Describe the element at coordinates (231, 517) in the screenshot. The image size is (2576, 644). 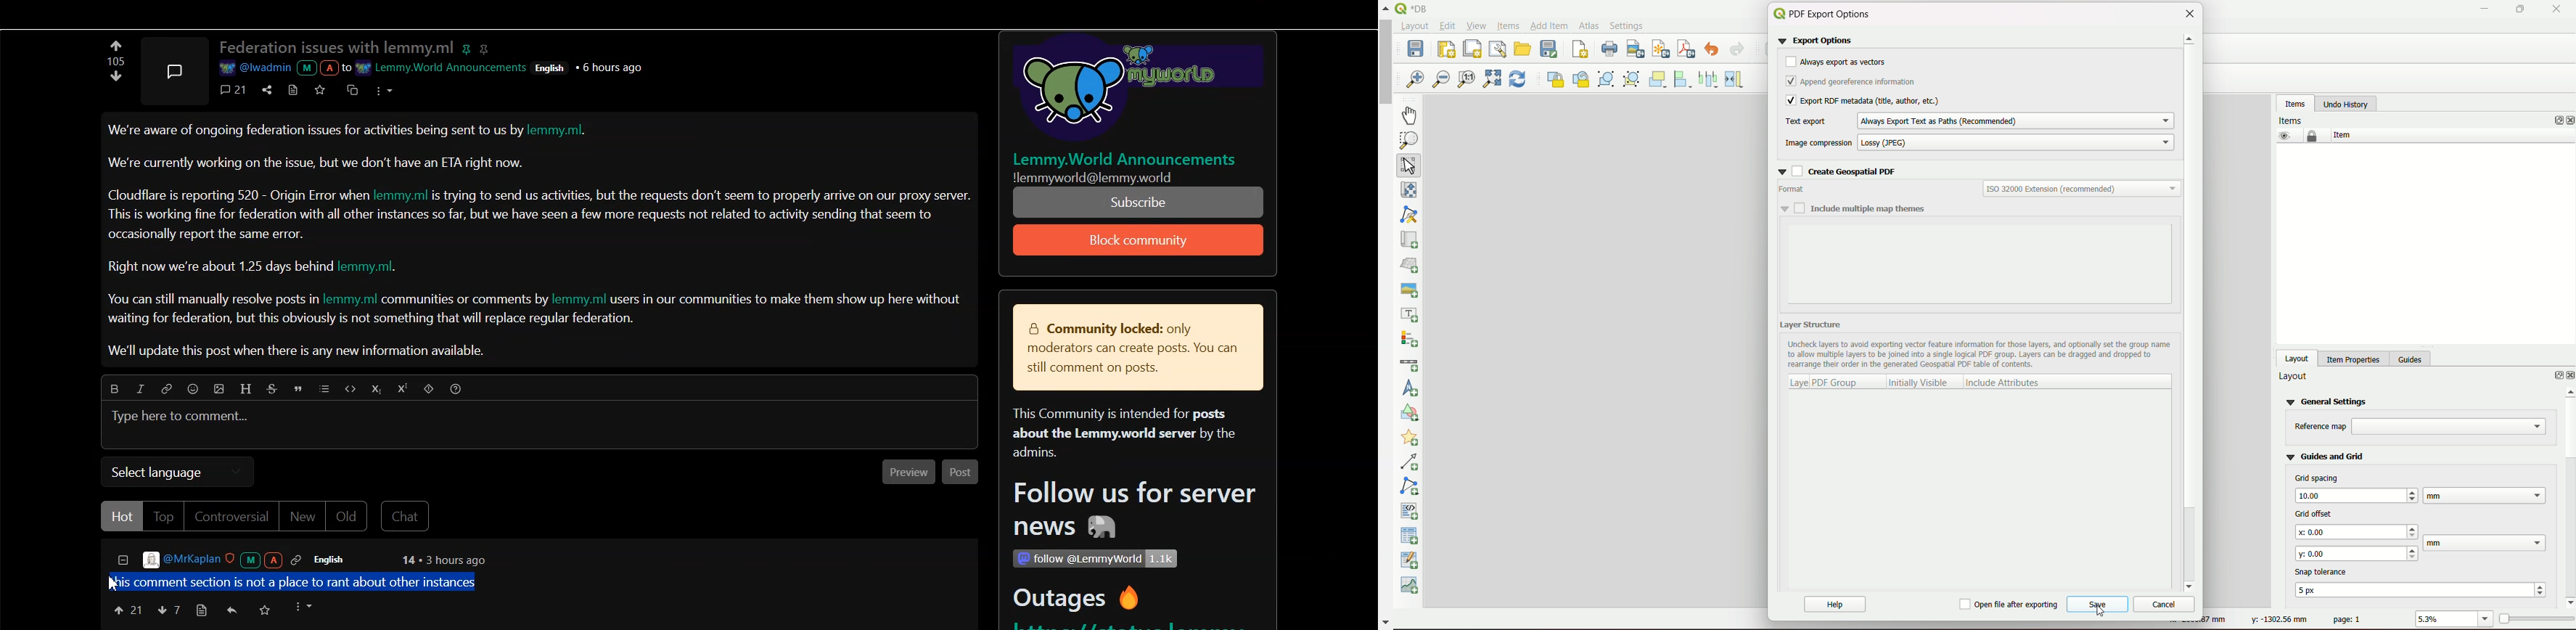
I see `Controversial` at that location.